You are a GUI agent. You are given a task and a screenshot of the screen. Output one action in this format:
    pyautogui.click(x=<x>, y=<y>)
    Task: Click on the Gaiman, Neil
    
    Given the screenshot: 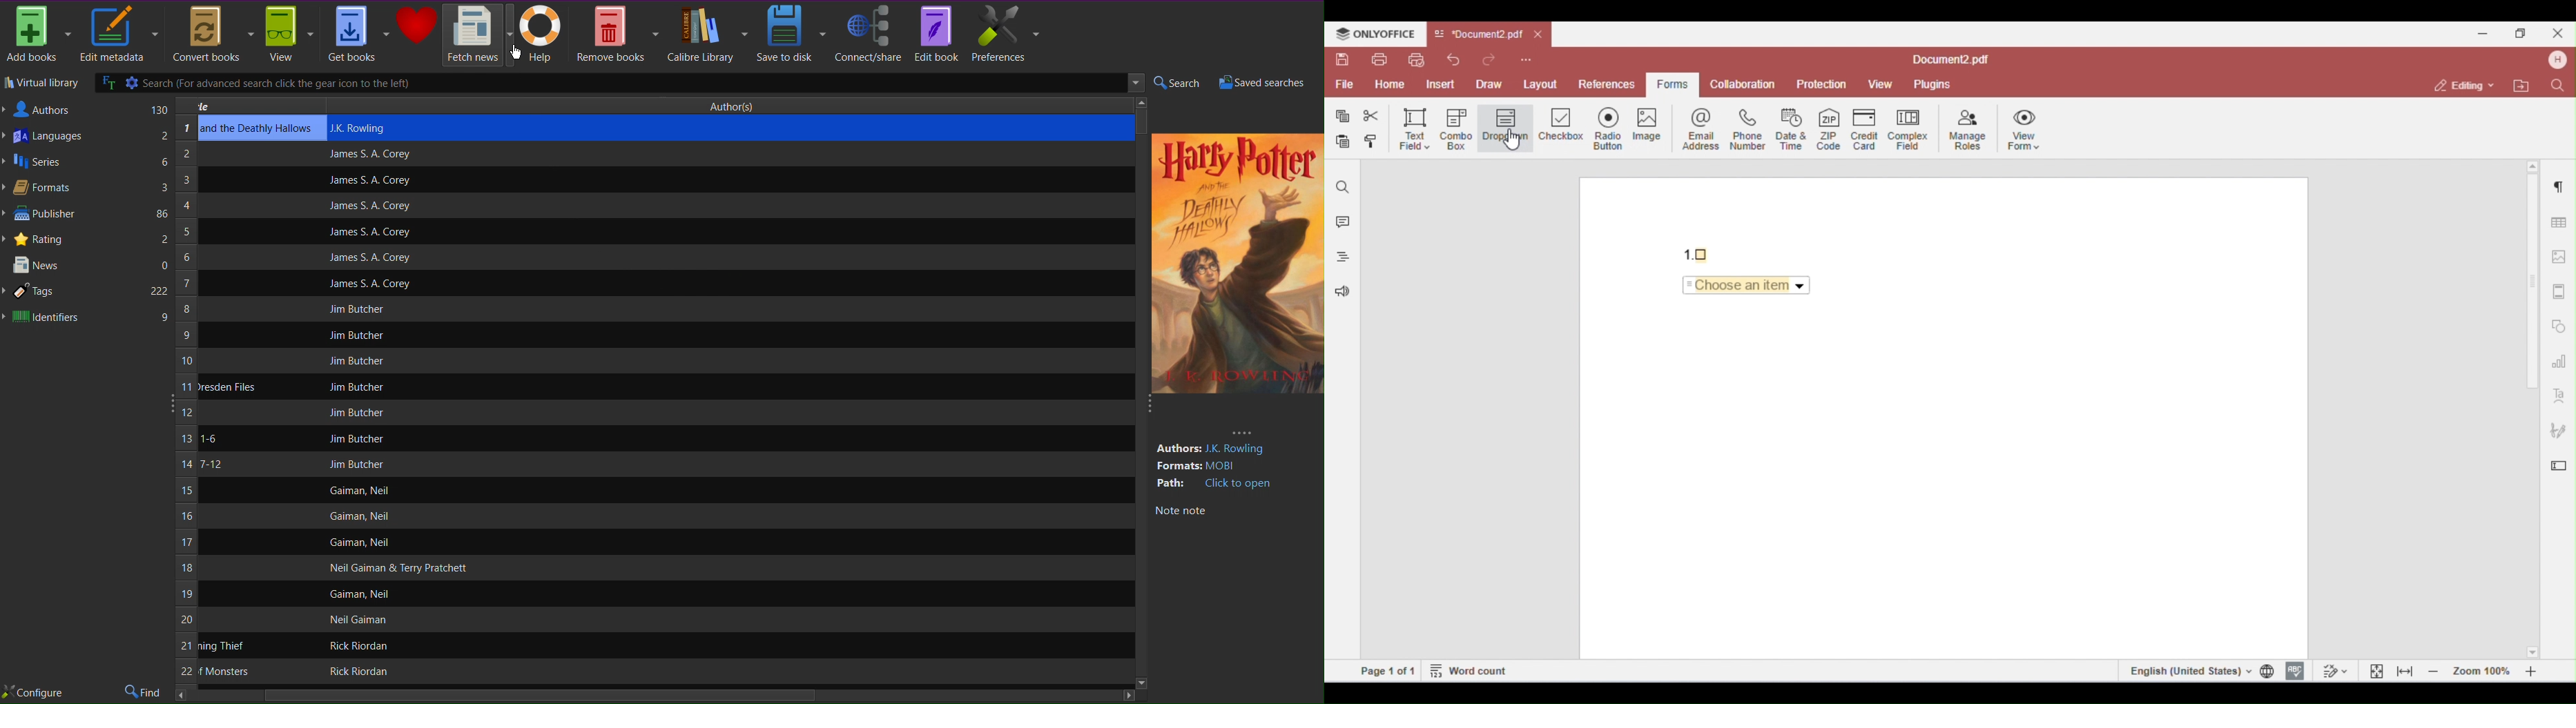 What is the action you would take?
    pyautogui.click(x=365, y=594)
    